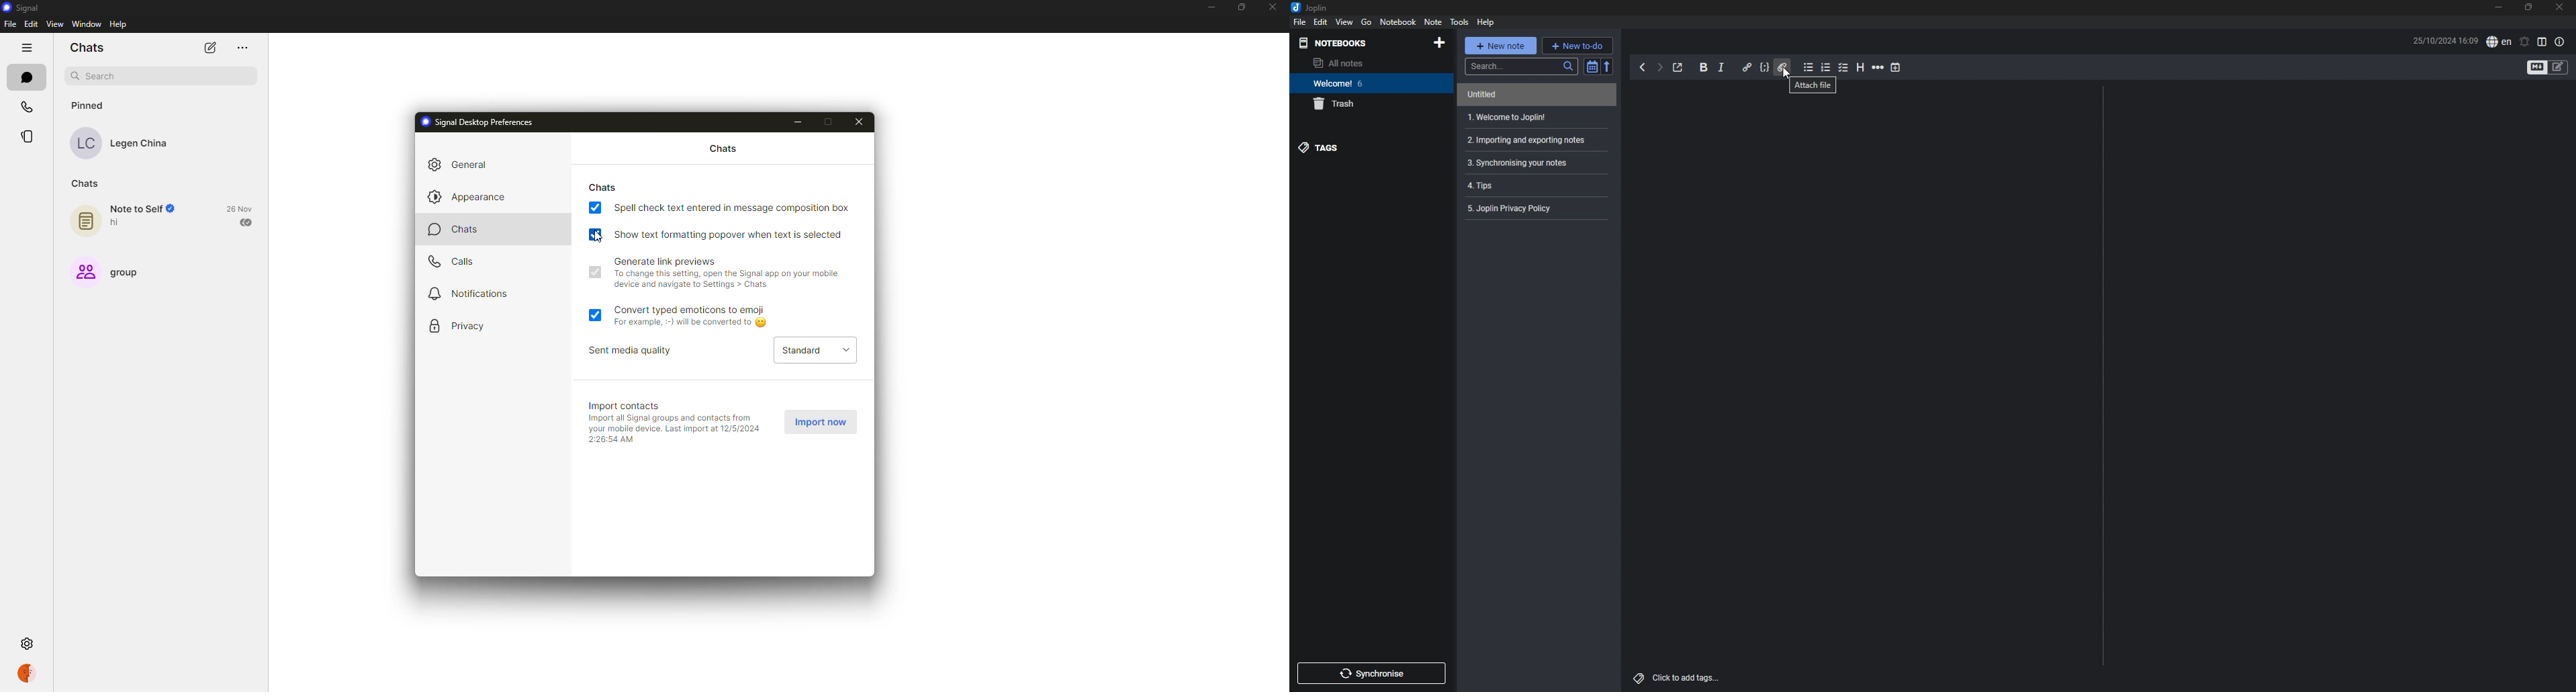 This screenshot has height=700, width=2576. What do you see at coordinates (1439, 43) in the screenshot?
I see `add notebook` at bounding box center [1439, 43].